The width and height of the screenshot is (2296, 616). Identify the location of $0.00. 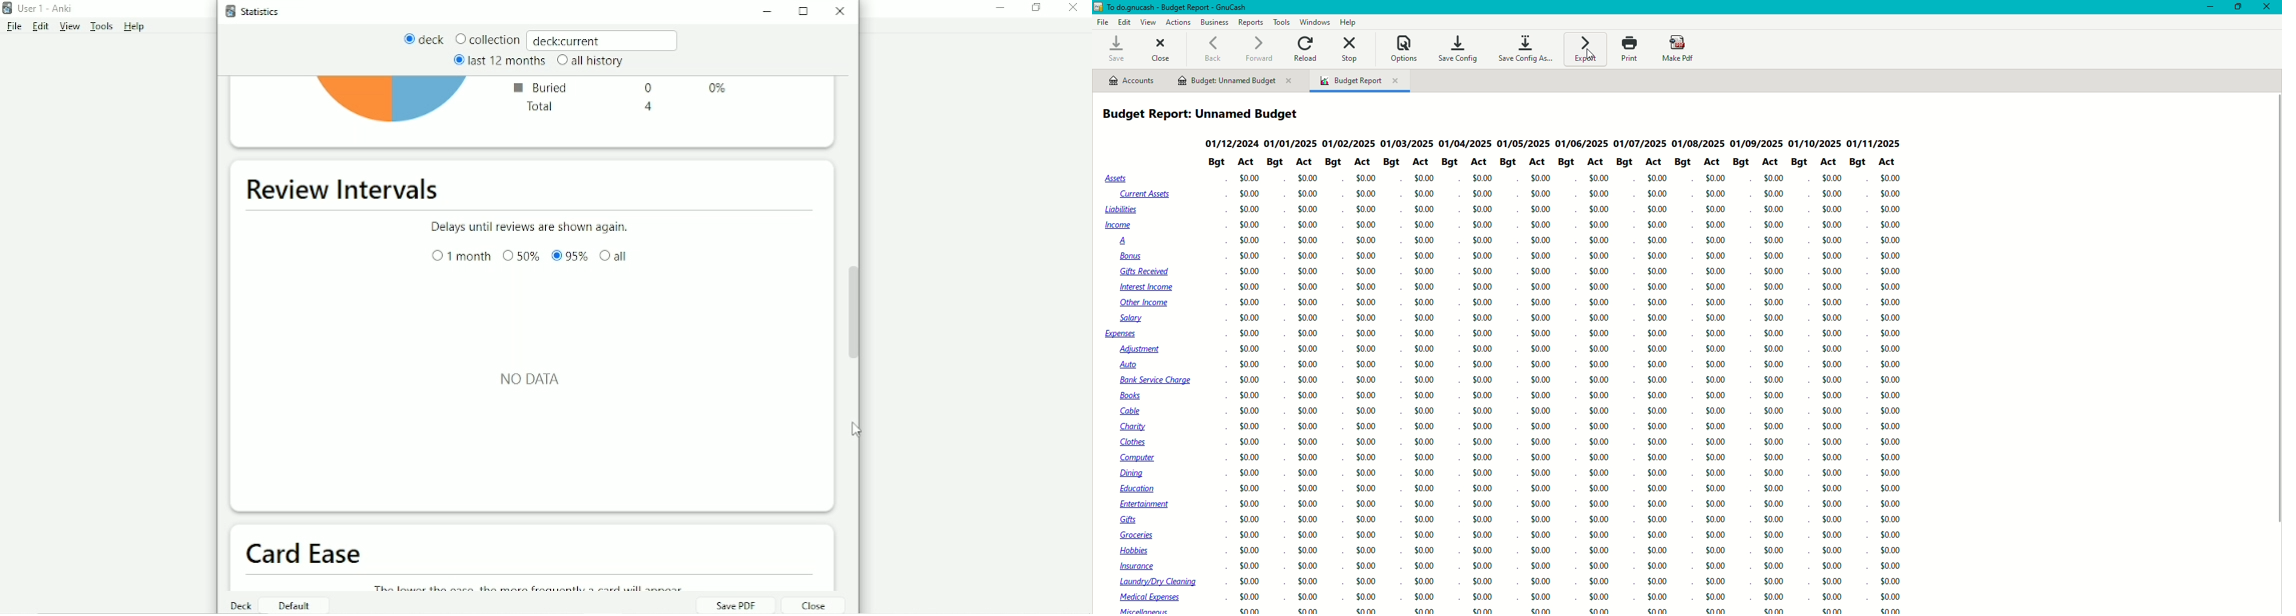
(1599, 424).